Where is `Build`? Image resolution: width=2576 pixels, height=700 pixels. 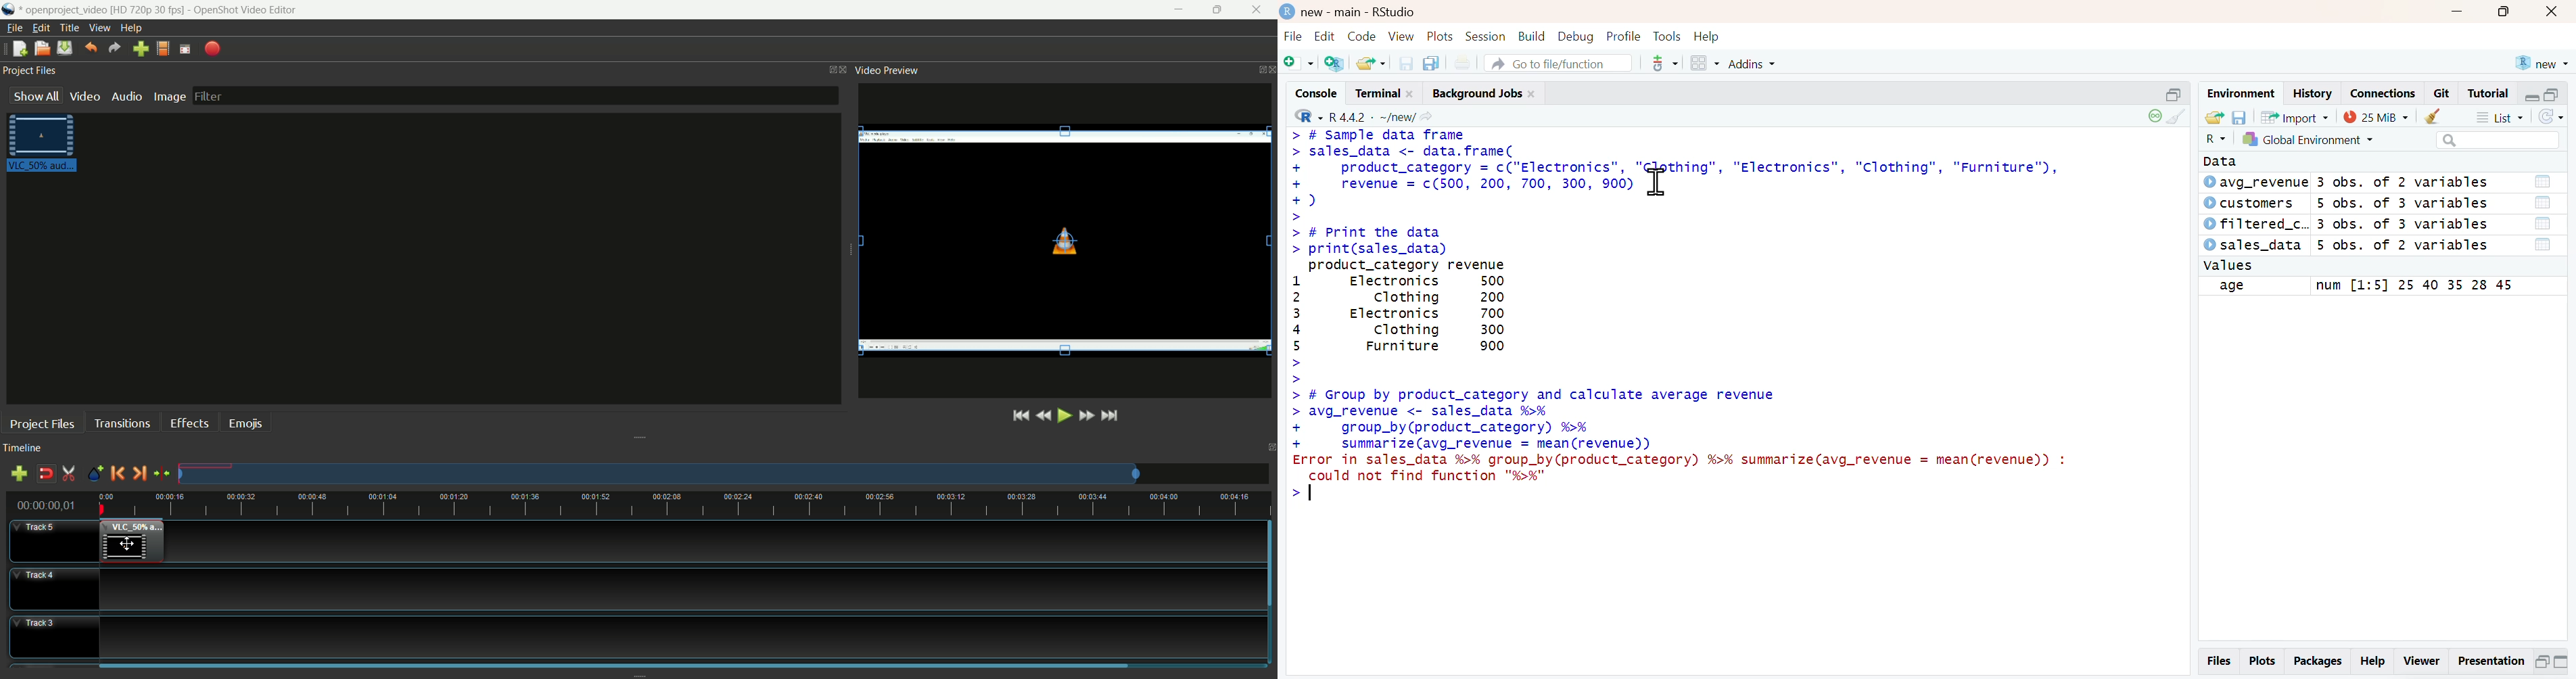
Build is located at coordinates (1533, 37).